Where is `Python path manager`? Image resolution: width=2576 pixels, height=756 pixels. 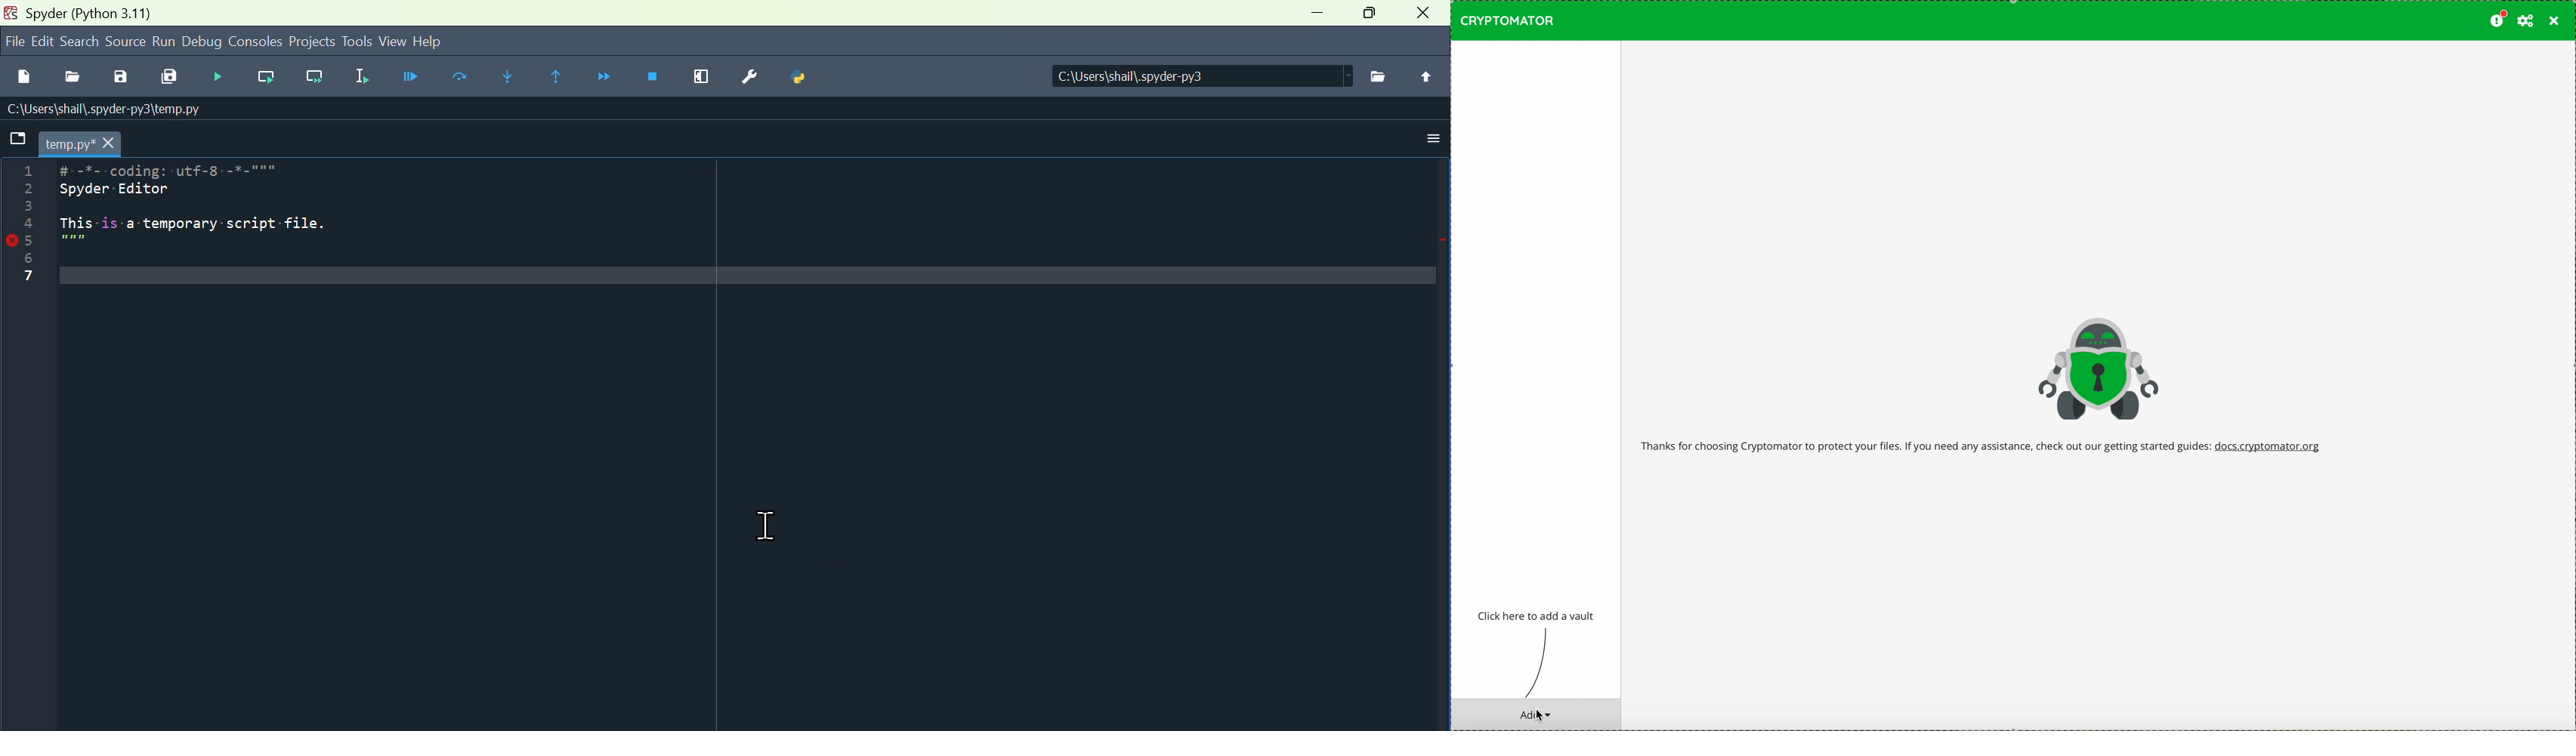
Python path manager is located at coordinates (799, 78).